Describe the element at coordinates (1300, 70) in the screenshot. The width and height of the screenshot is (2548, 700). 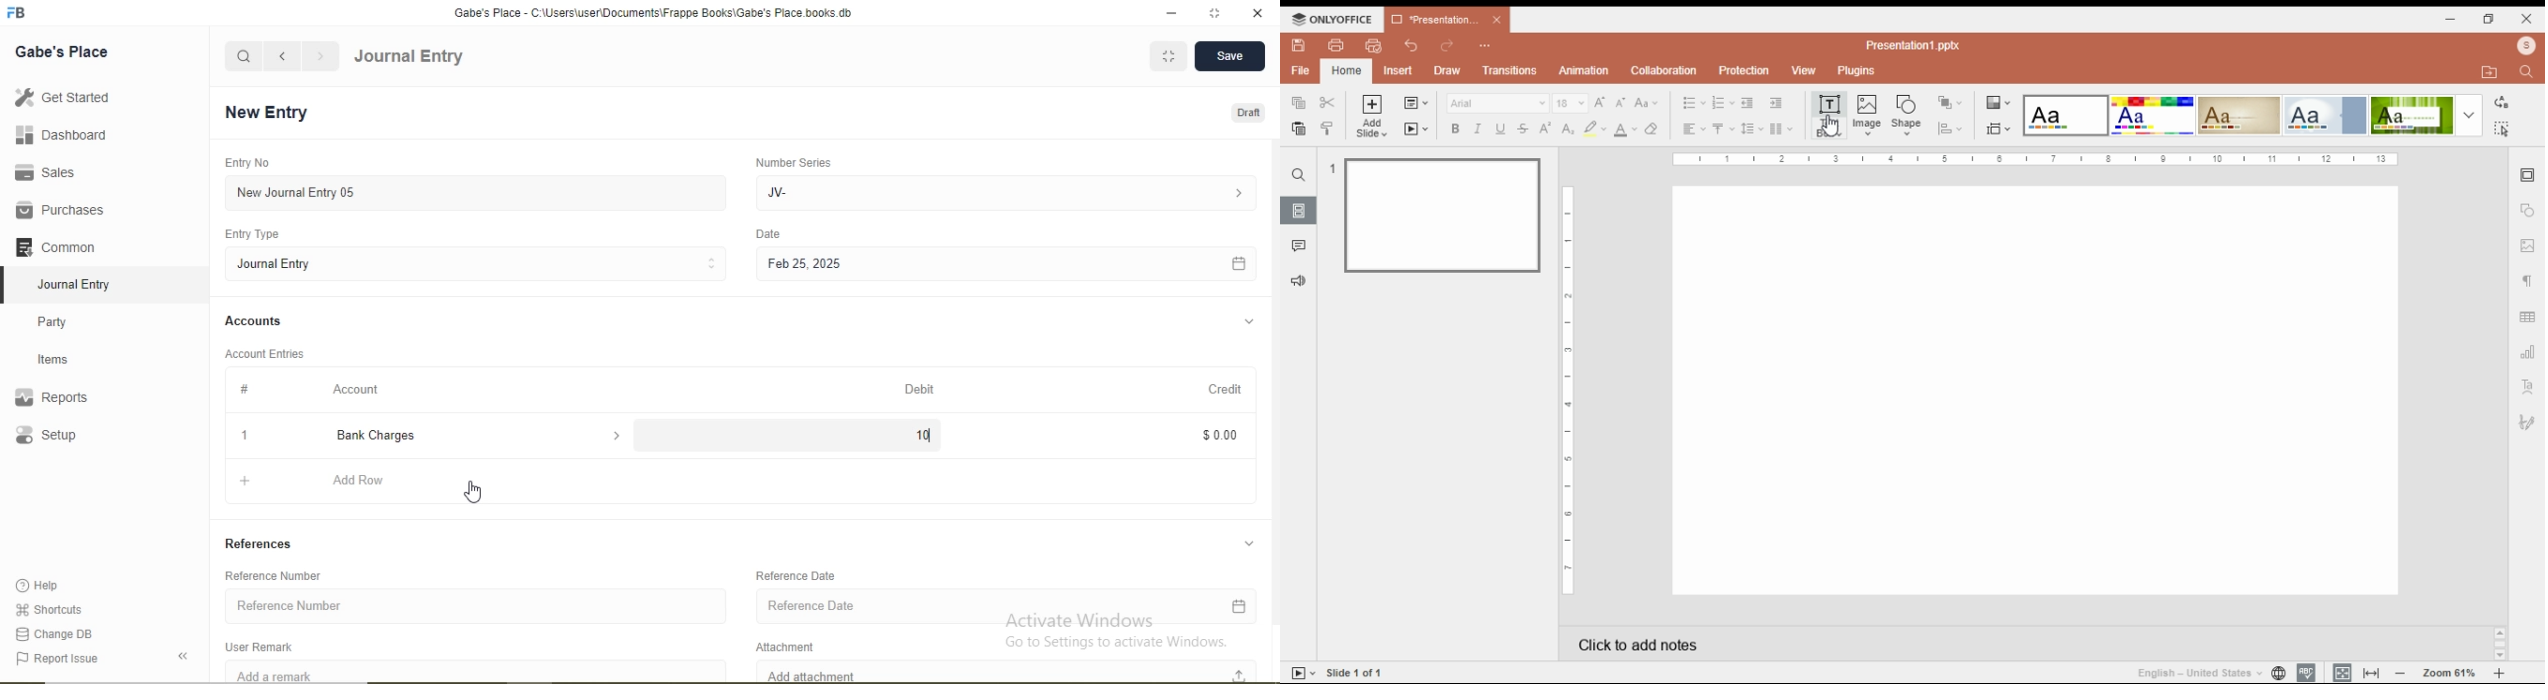
I see `file` at that location.